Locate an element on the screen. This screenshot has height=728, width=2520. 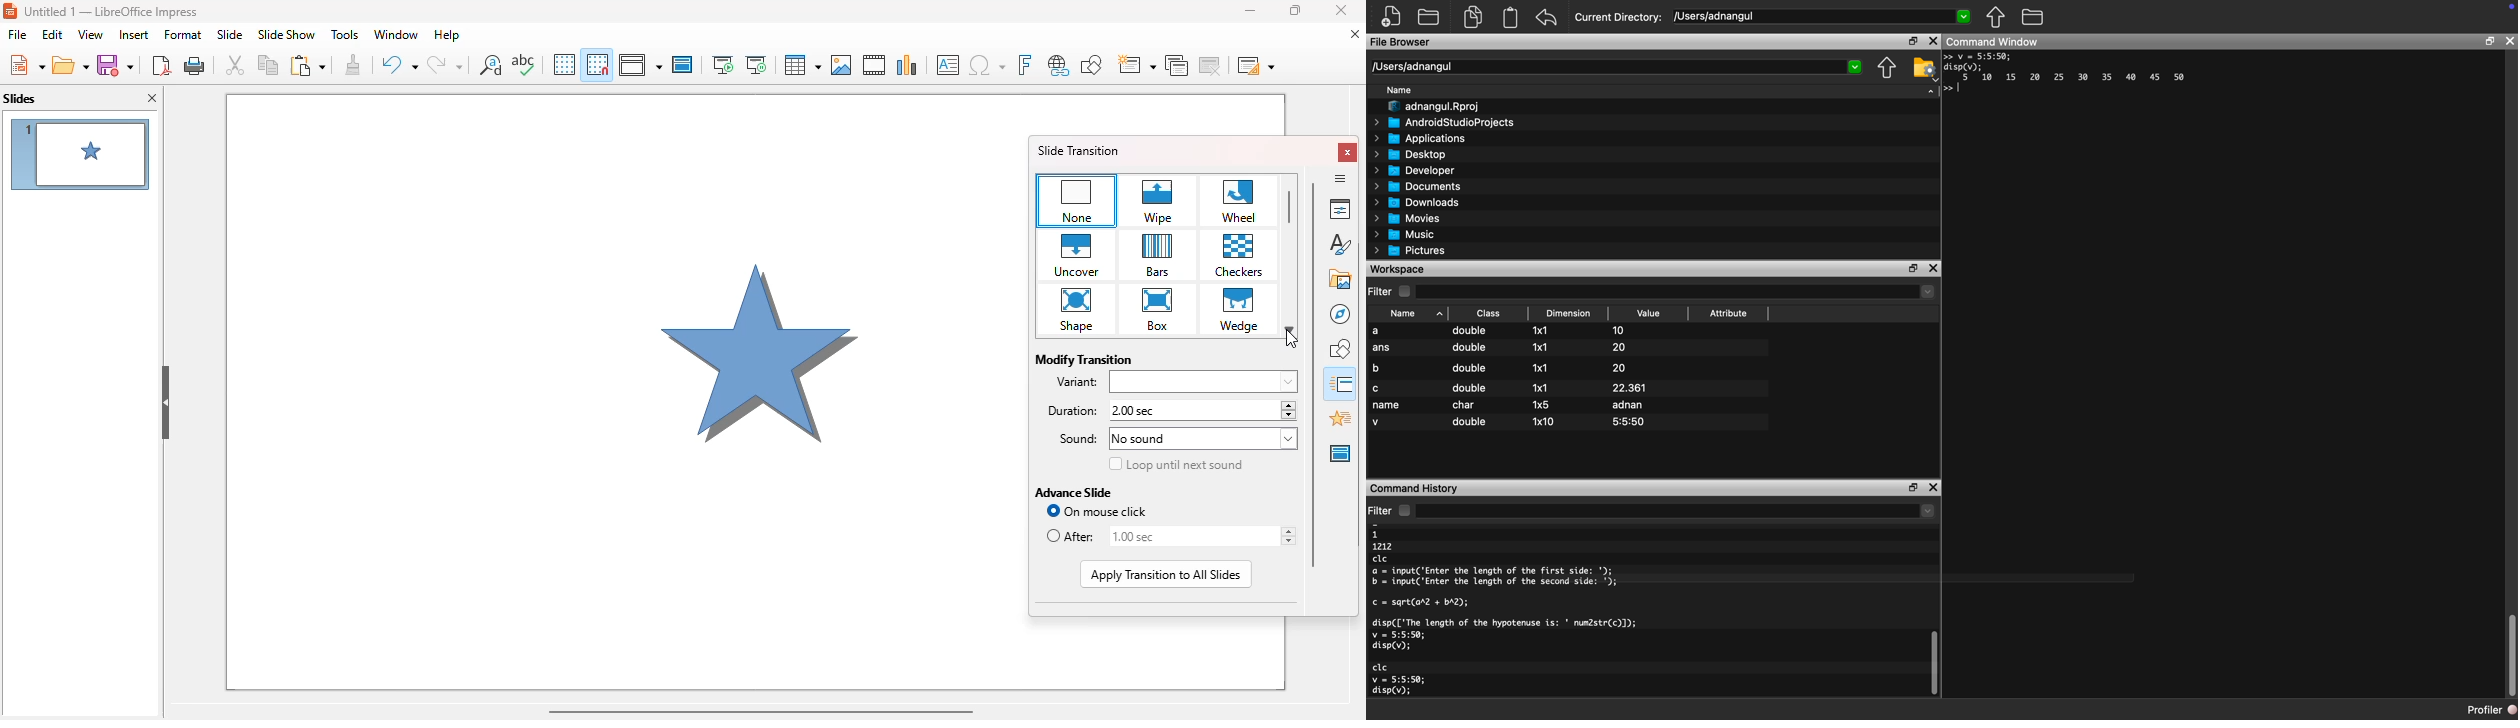
navigator is located at coordinates (1340, 314).